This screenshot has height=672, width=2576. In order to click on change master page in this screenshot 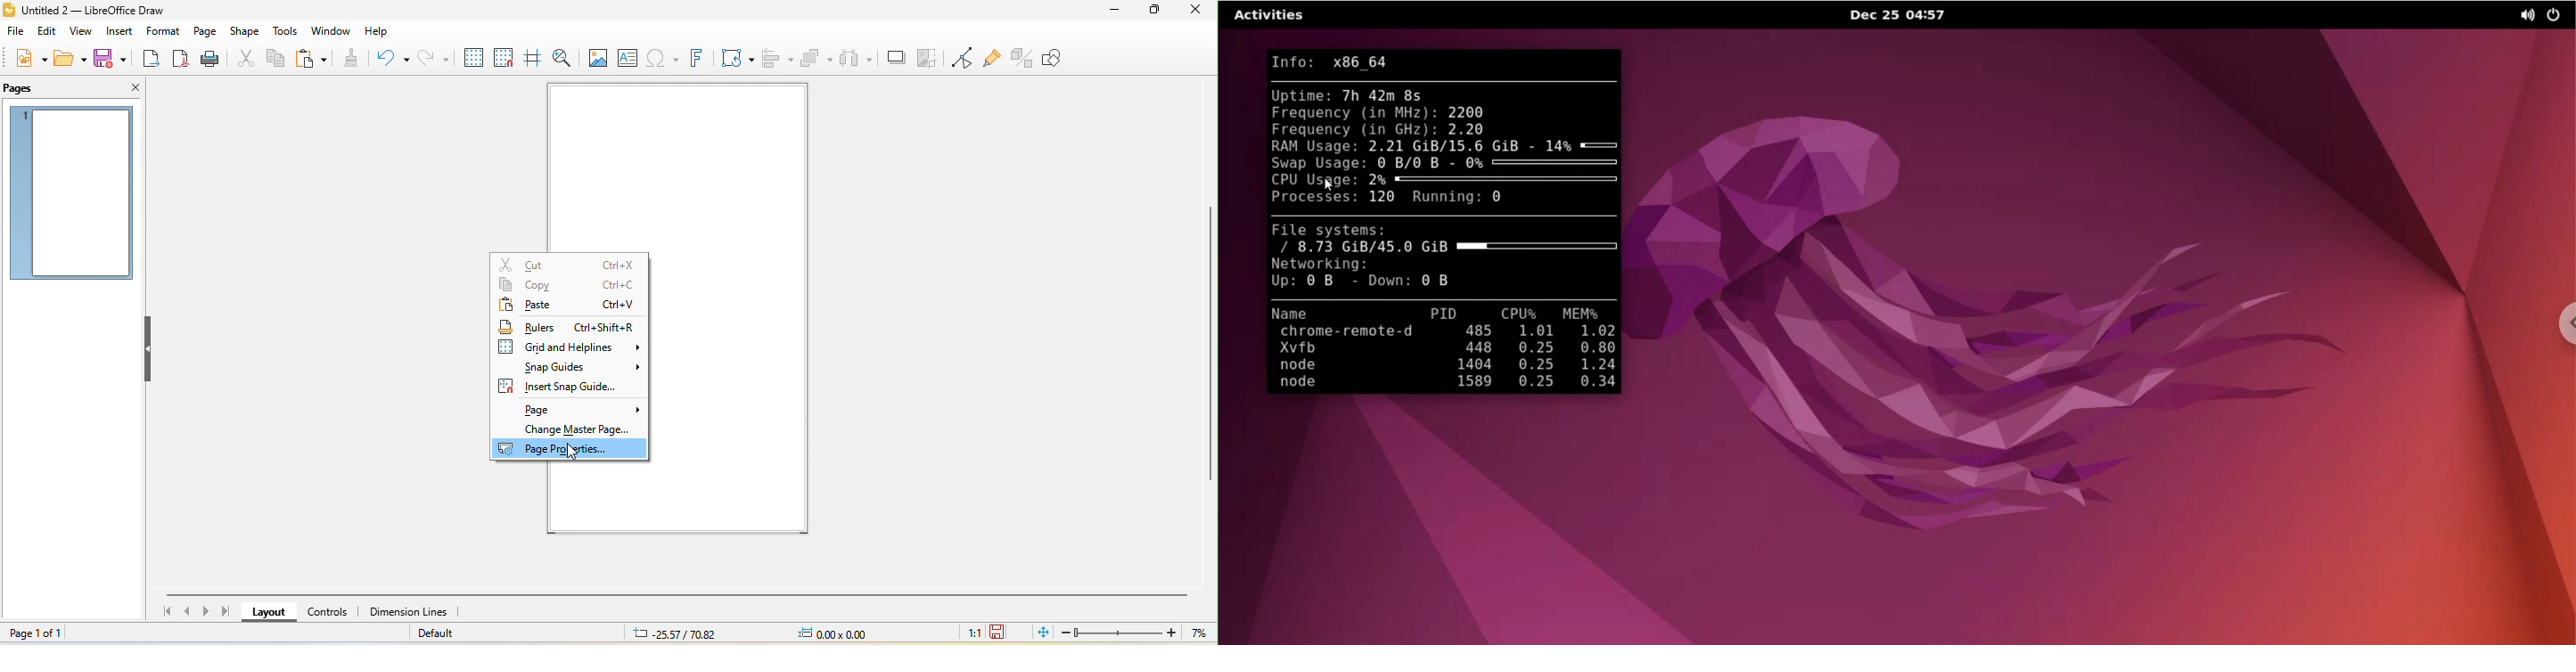, I will do `click(576, 429)`.